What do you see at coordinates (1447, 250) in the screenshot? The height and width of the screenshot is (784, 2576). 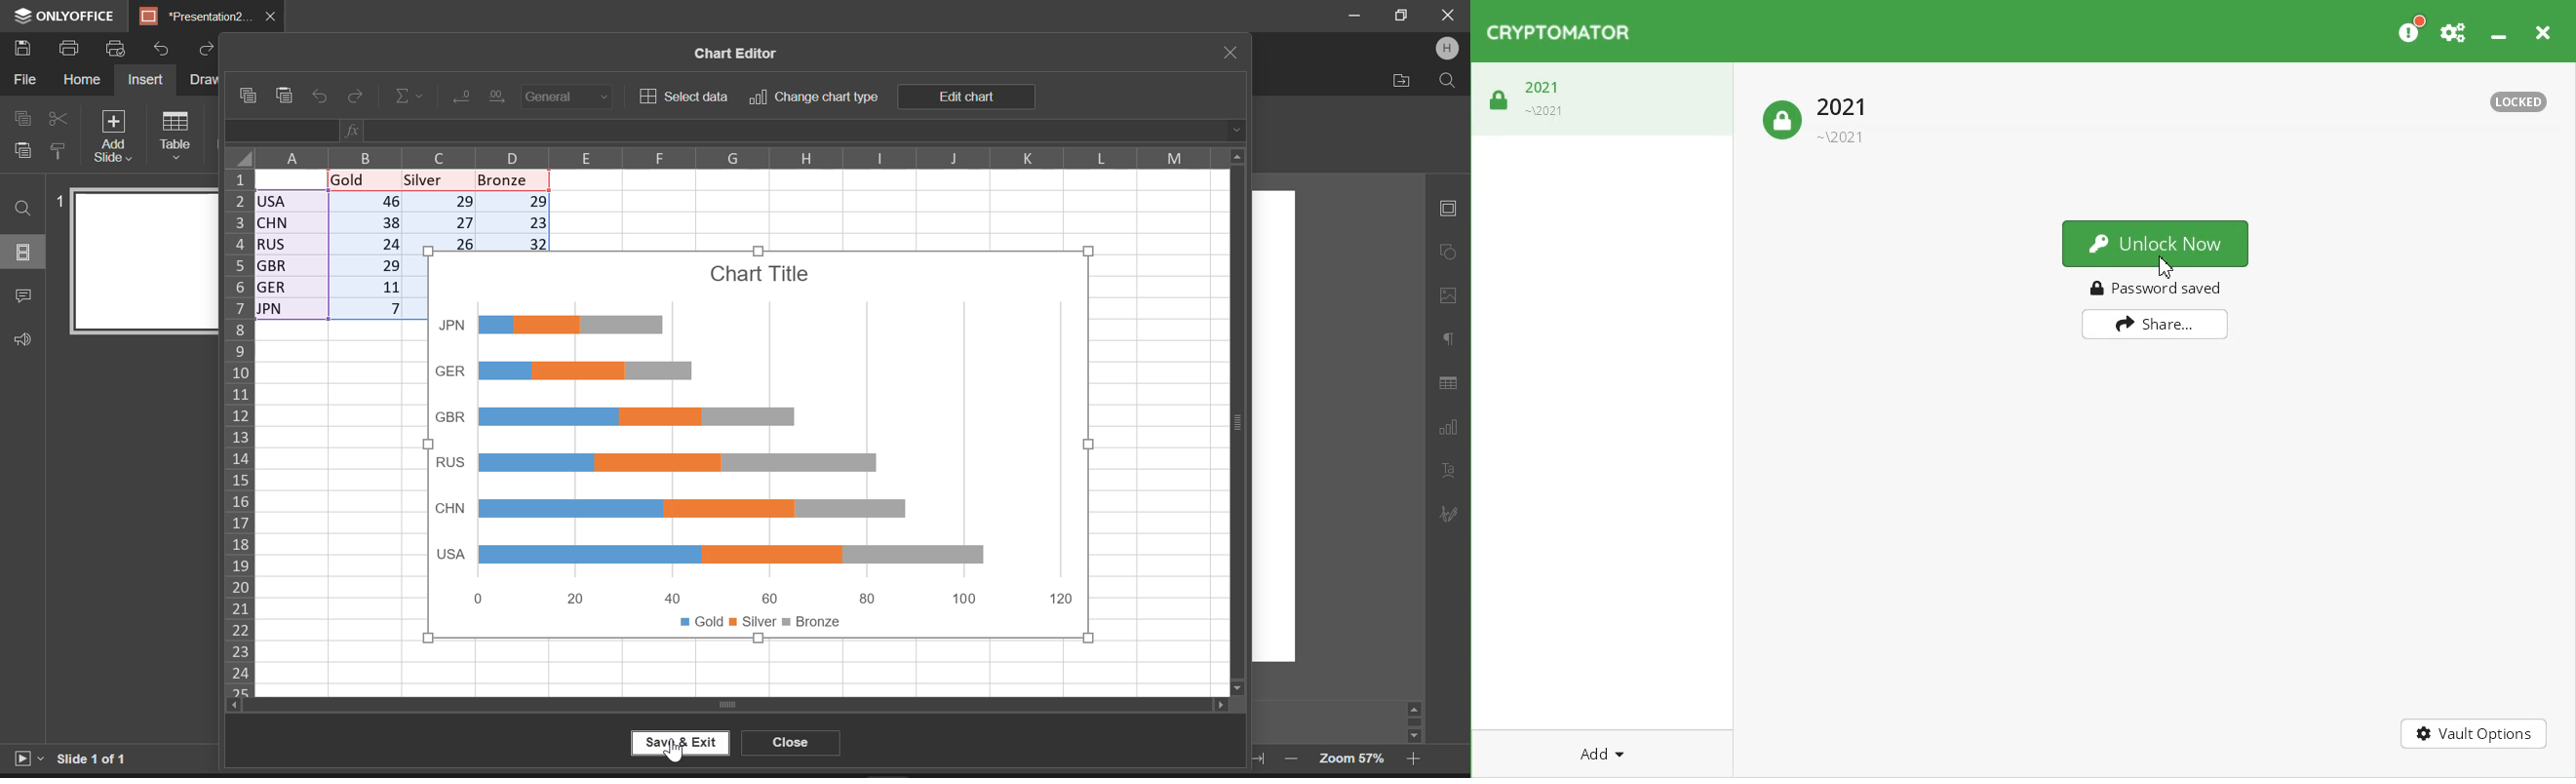 I see `Shape Settings` at bounding box center [1447, 250].